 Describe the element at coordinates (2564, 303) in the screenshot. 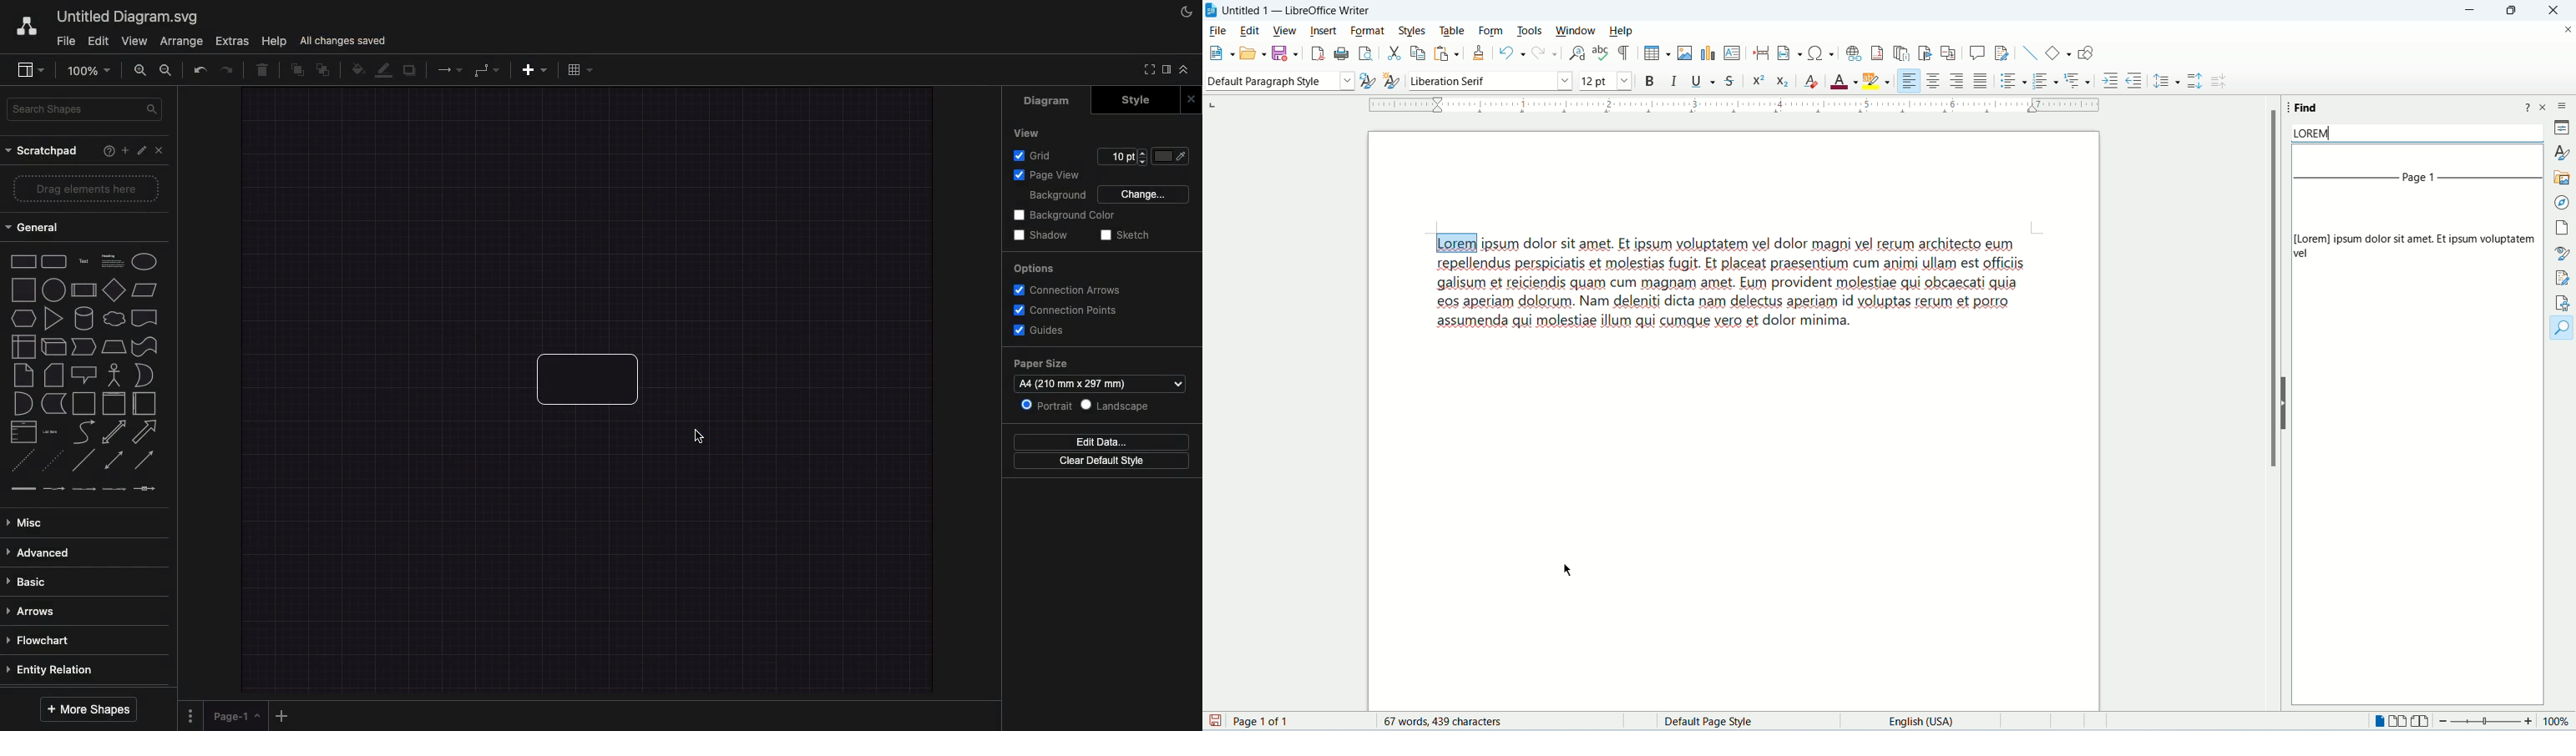

I see `accessibility check` at that location.